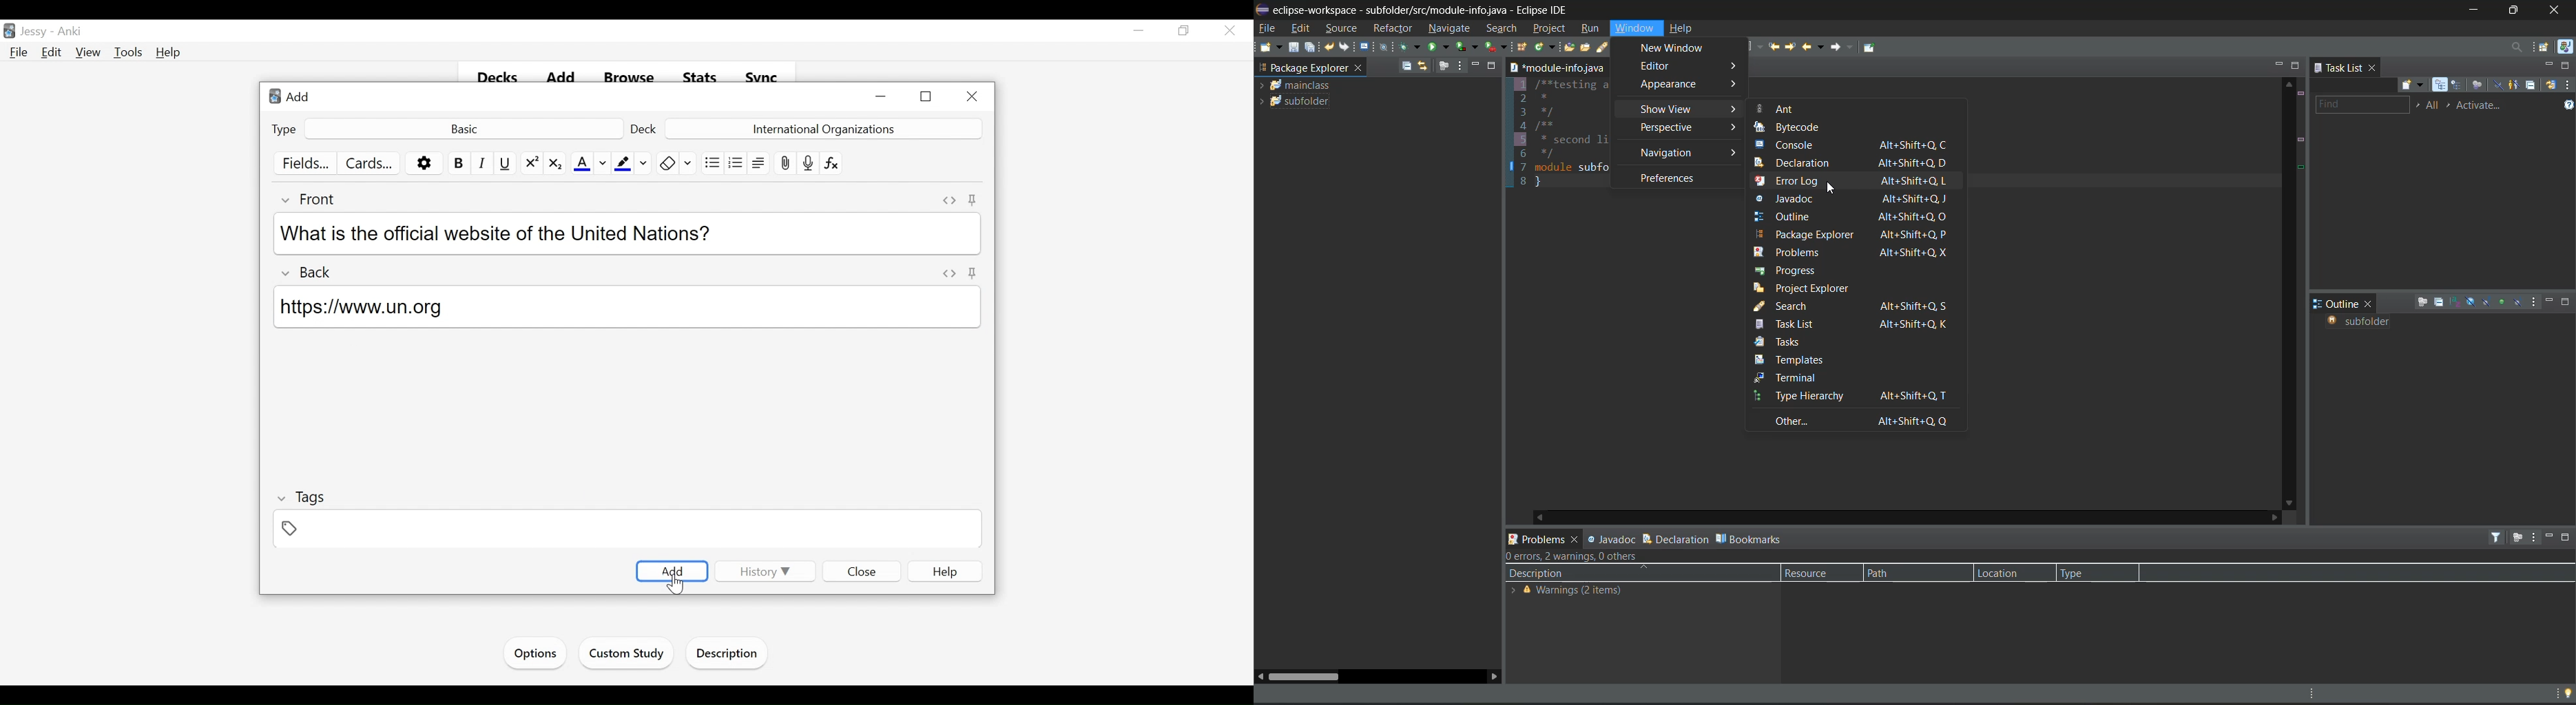  Describe the element at coordinates (2472, 10) in the screenshot. I see `minimize` at that location.